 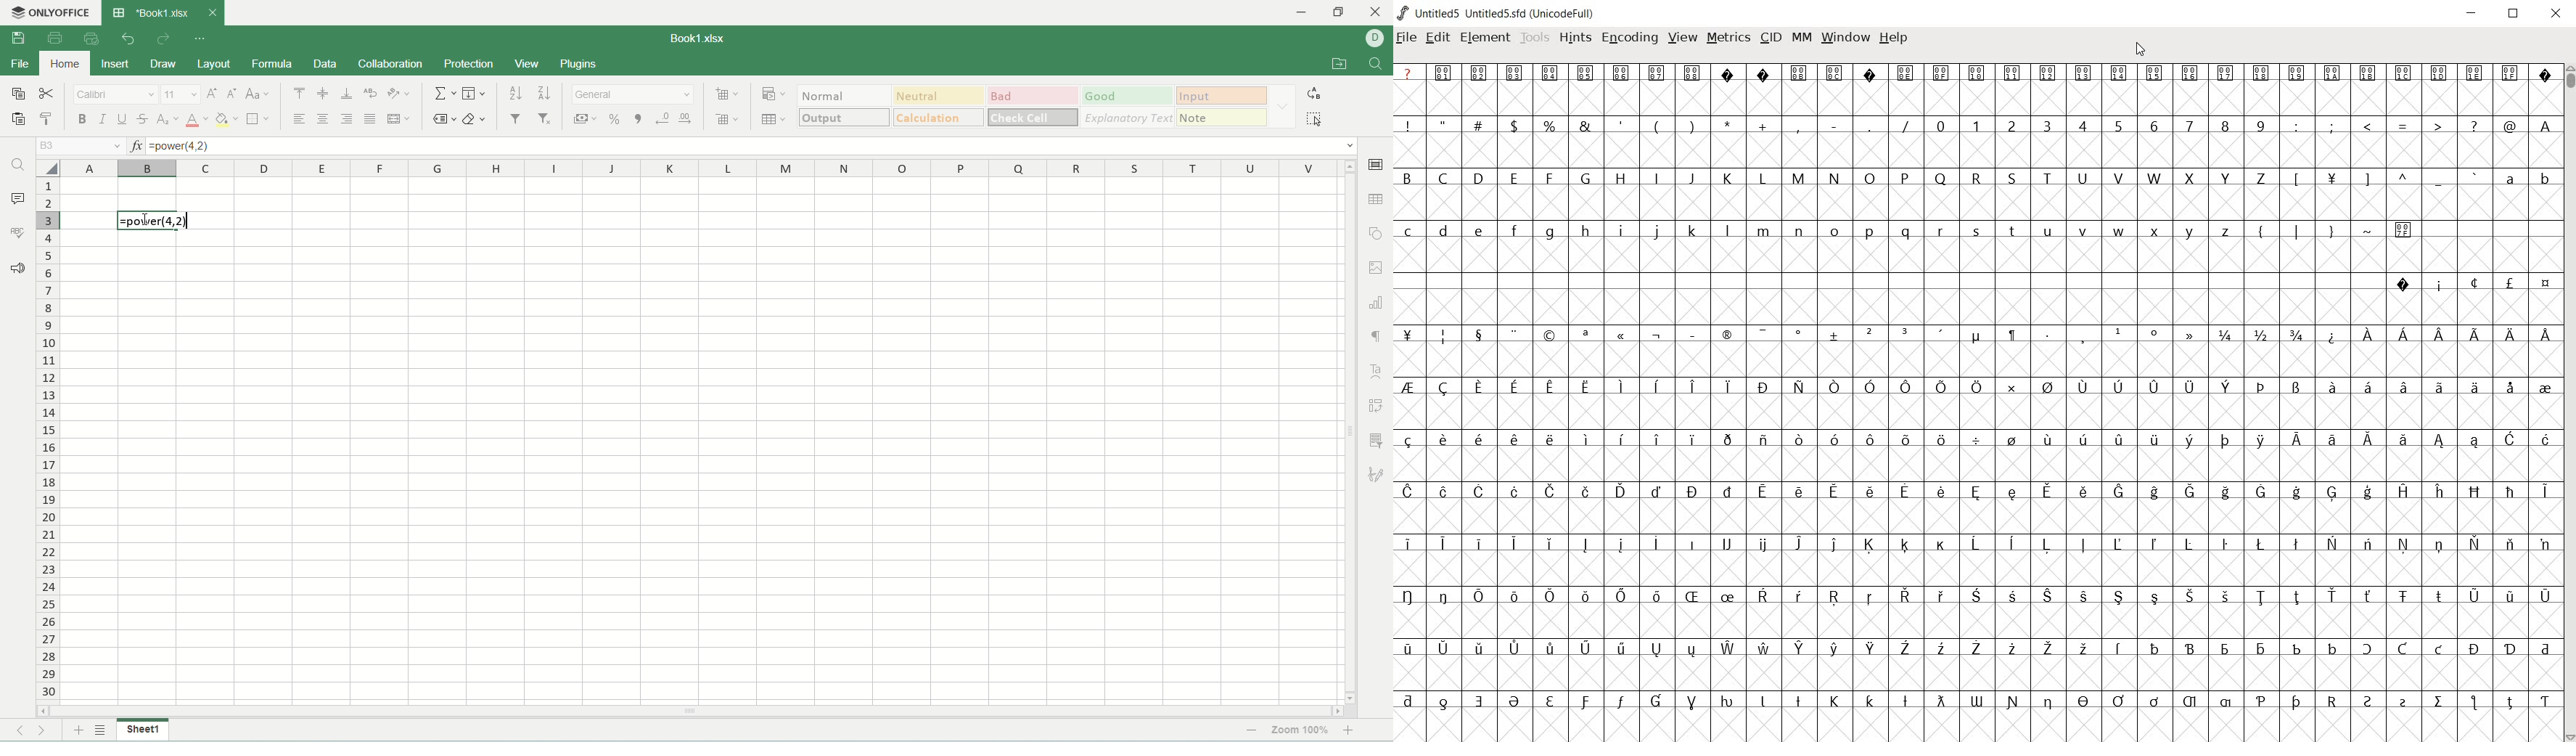 I want to click on E, so click(x=1513, y=178).